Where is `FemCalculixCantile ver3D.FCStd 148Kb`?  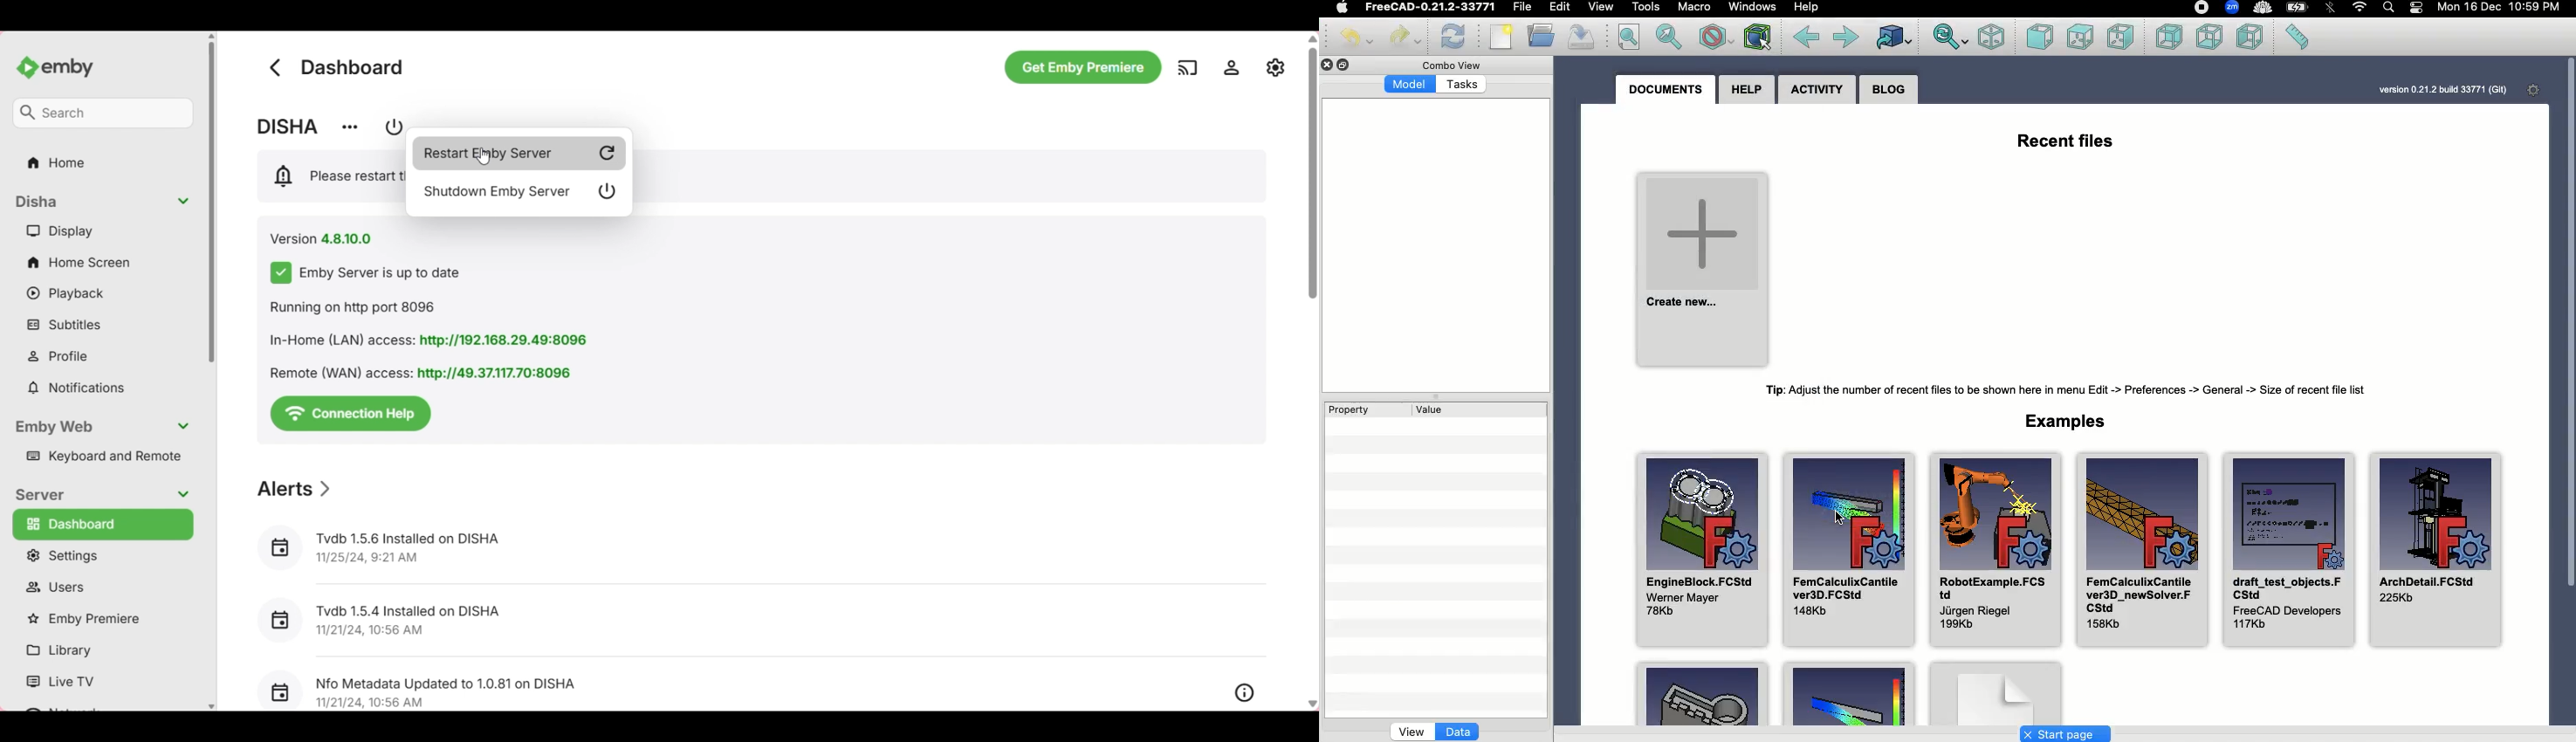
FemCalculixCantile ver3D.FCStd 148Kb is located at coordinates (1849, 551).